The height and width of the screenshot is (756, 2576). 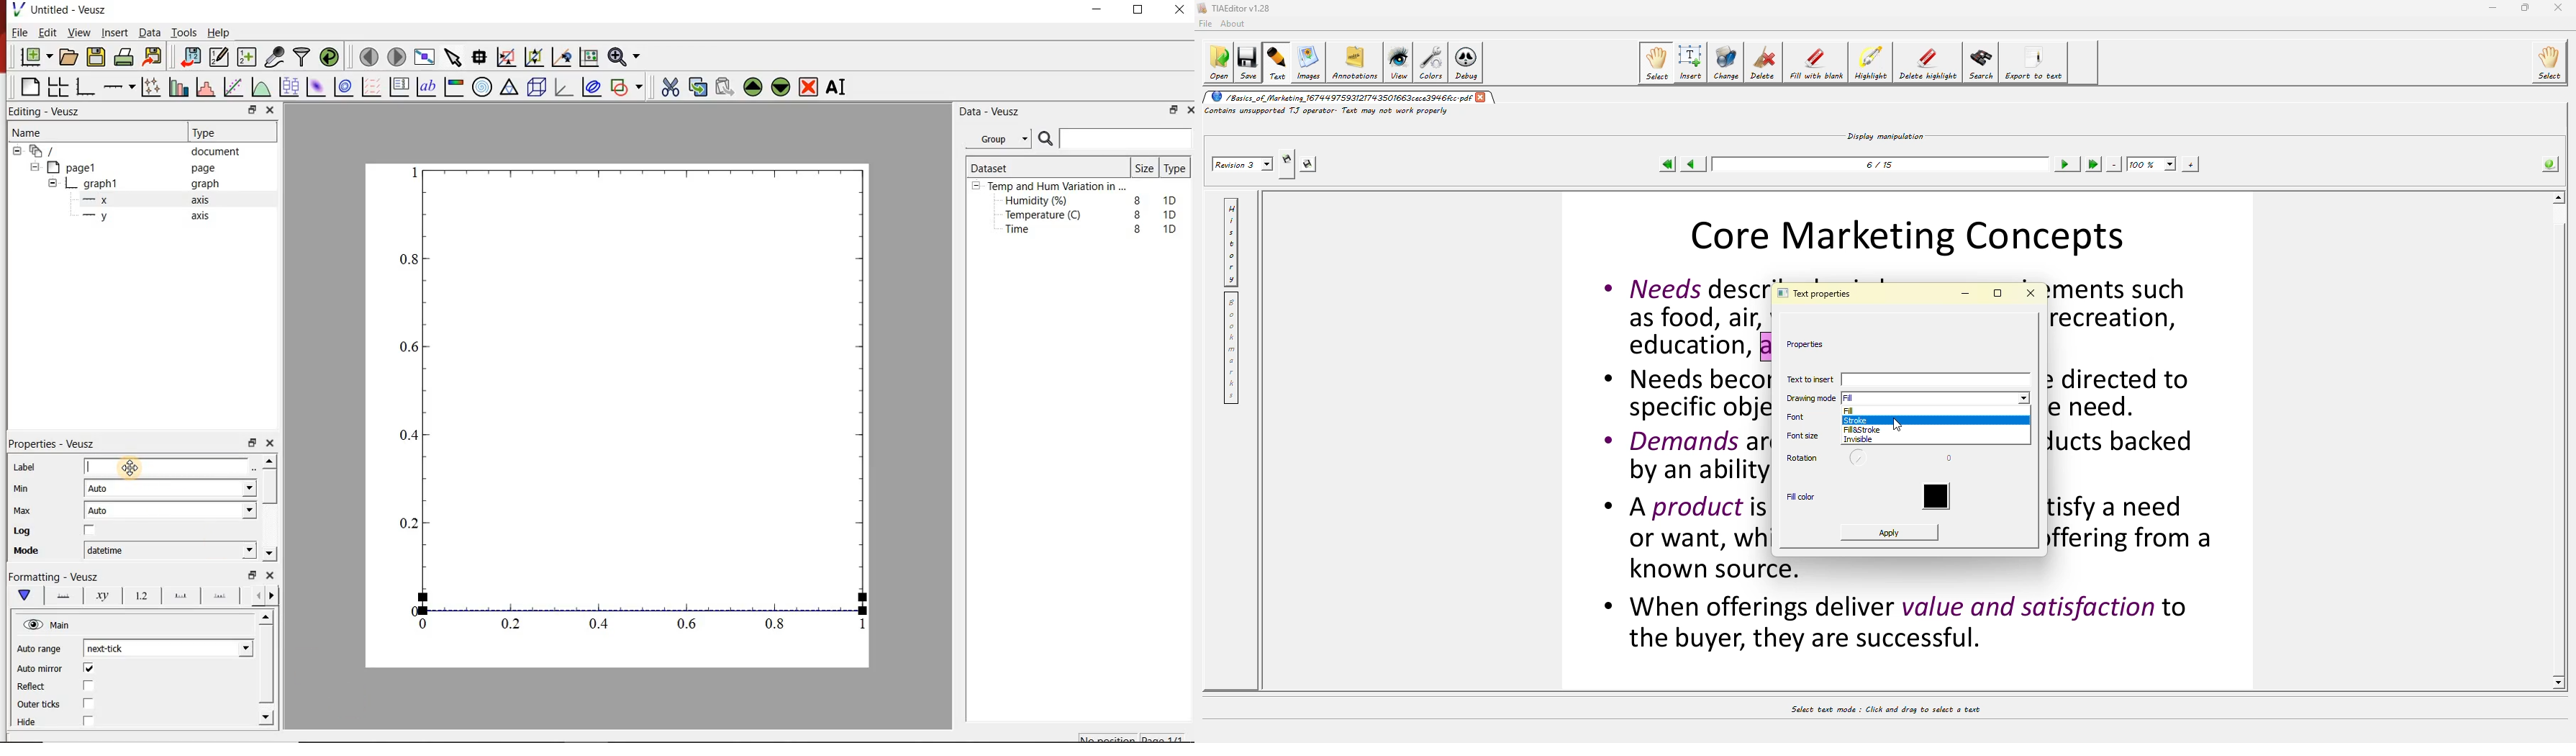 I want to click on close, so click(x=272, y=576).